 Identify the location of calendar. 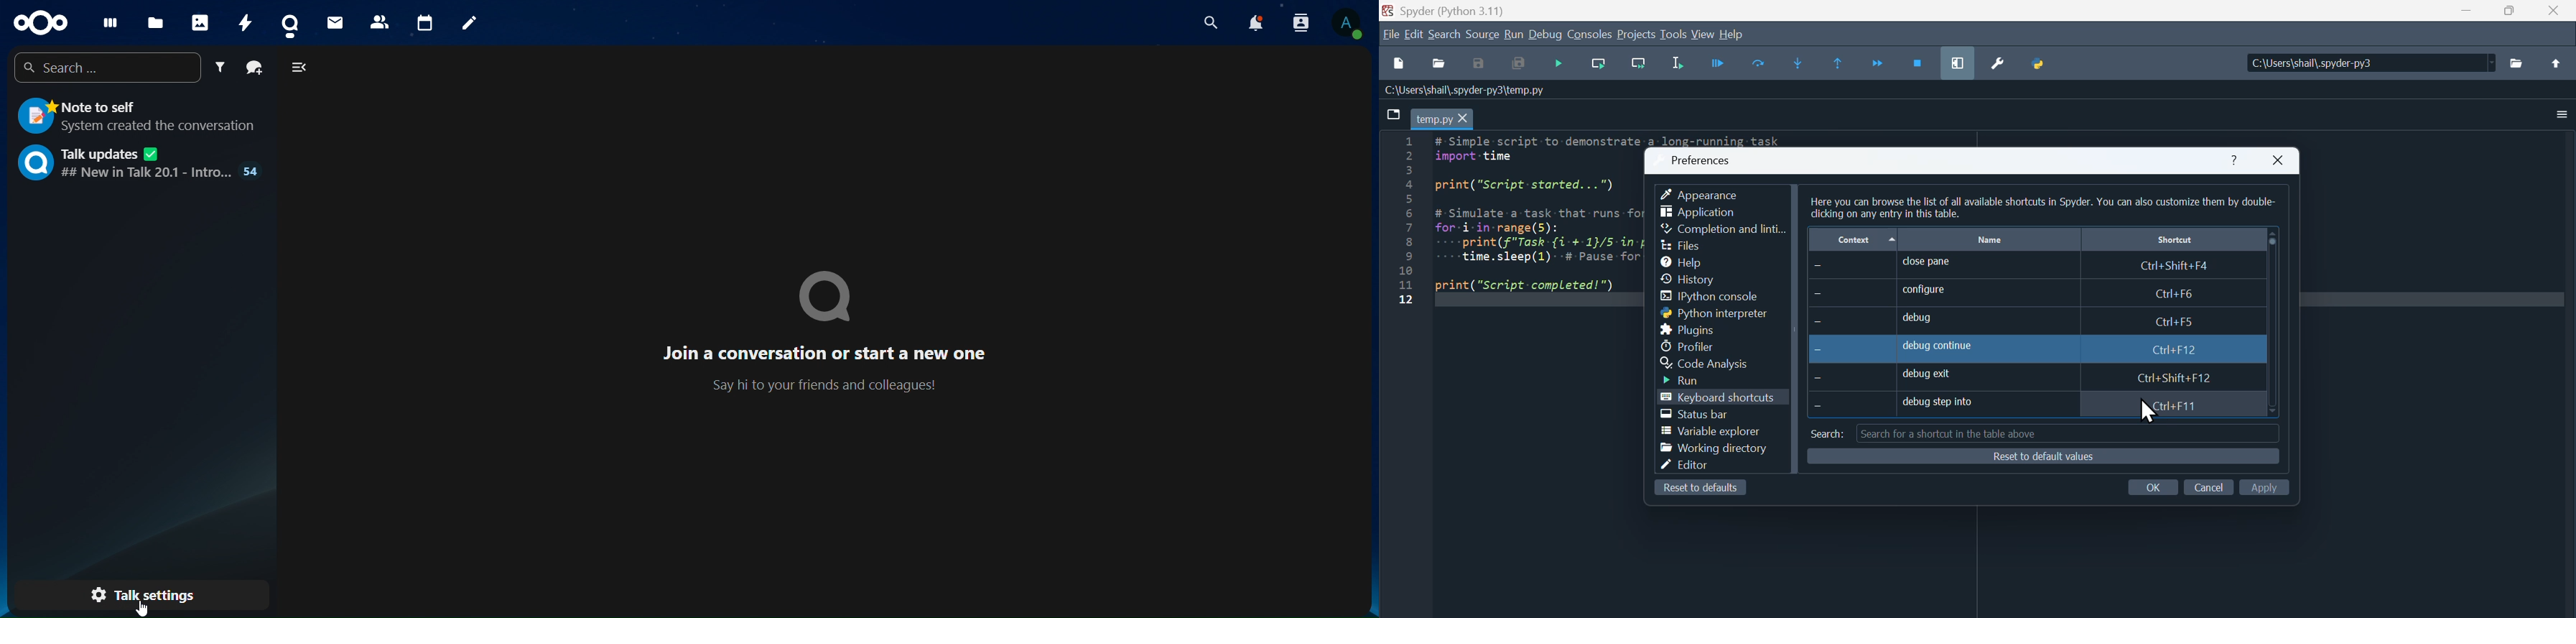
(424, 20).